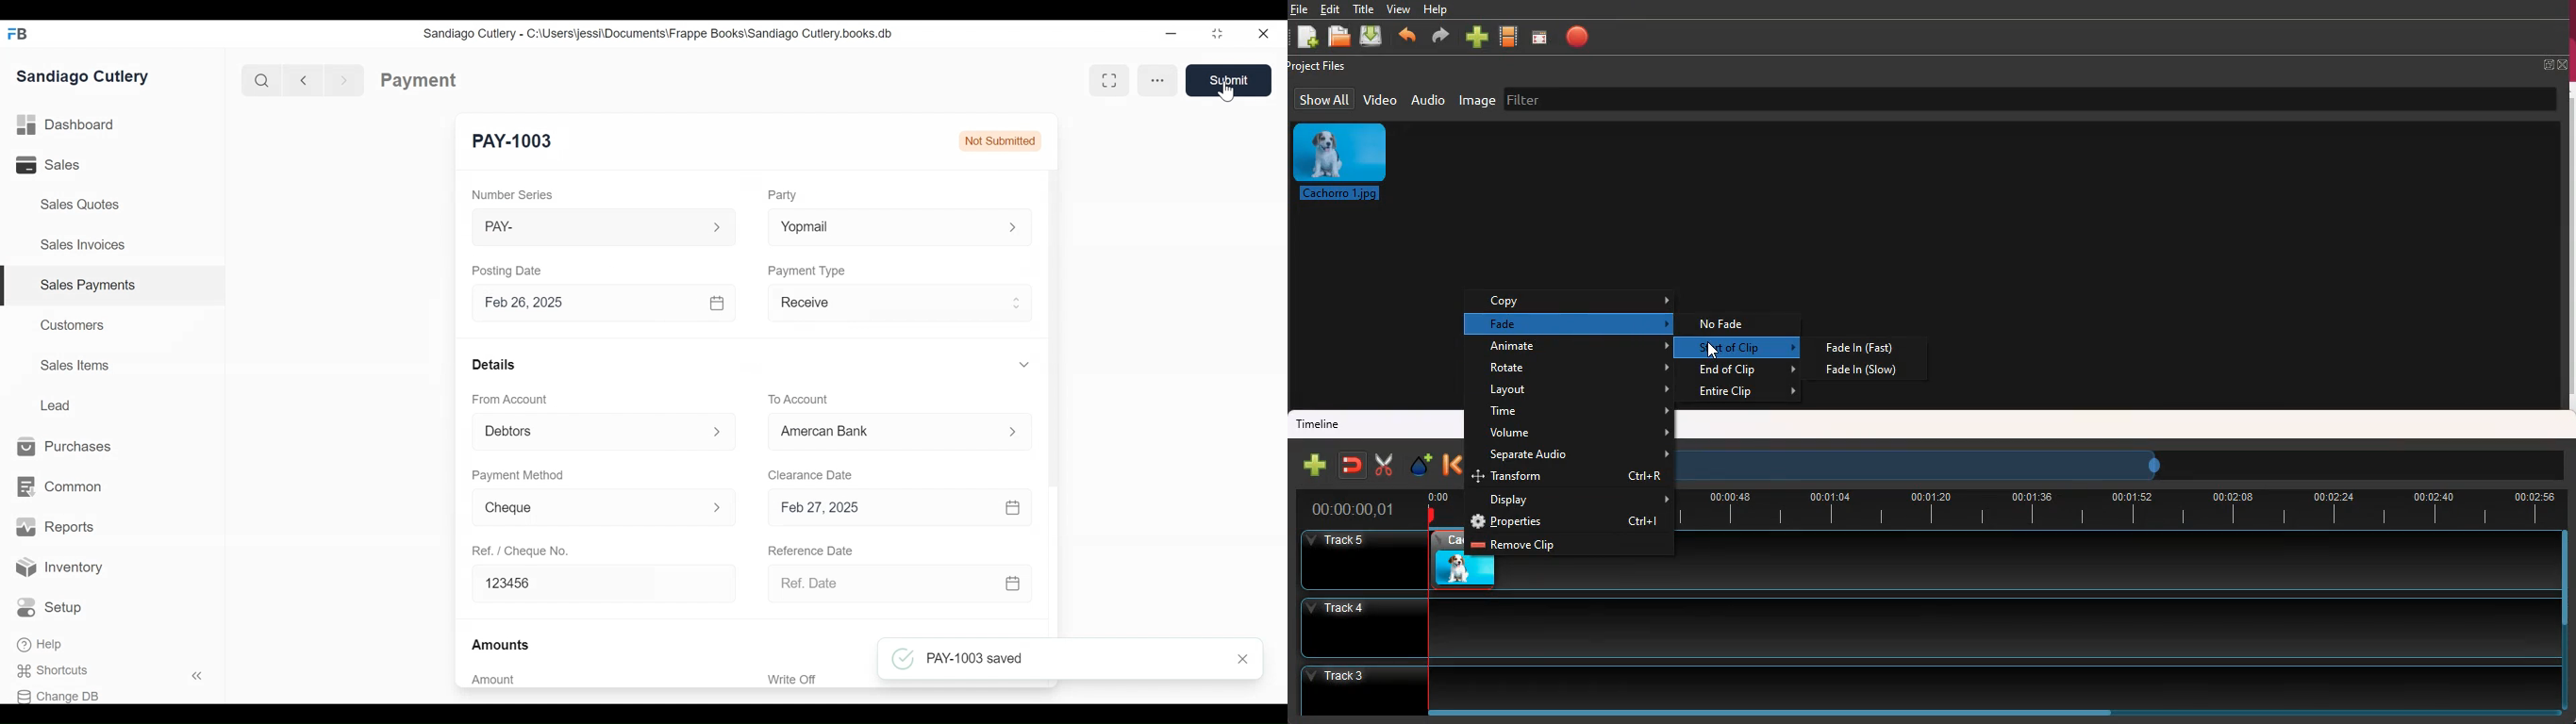  What do you see at coordinates (718, 302) in the screenshot?
I see `Expand` at bounding box center [718, 302].